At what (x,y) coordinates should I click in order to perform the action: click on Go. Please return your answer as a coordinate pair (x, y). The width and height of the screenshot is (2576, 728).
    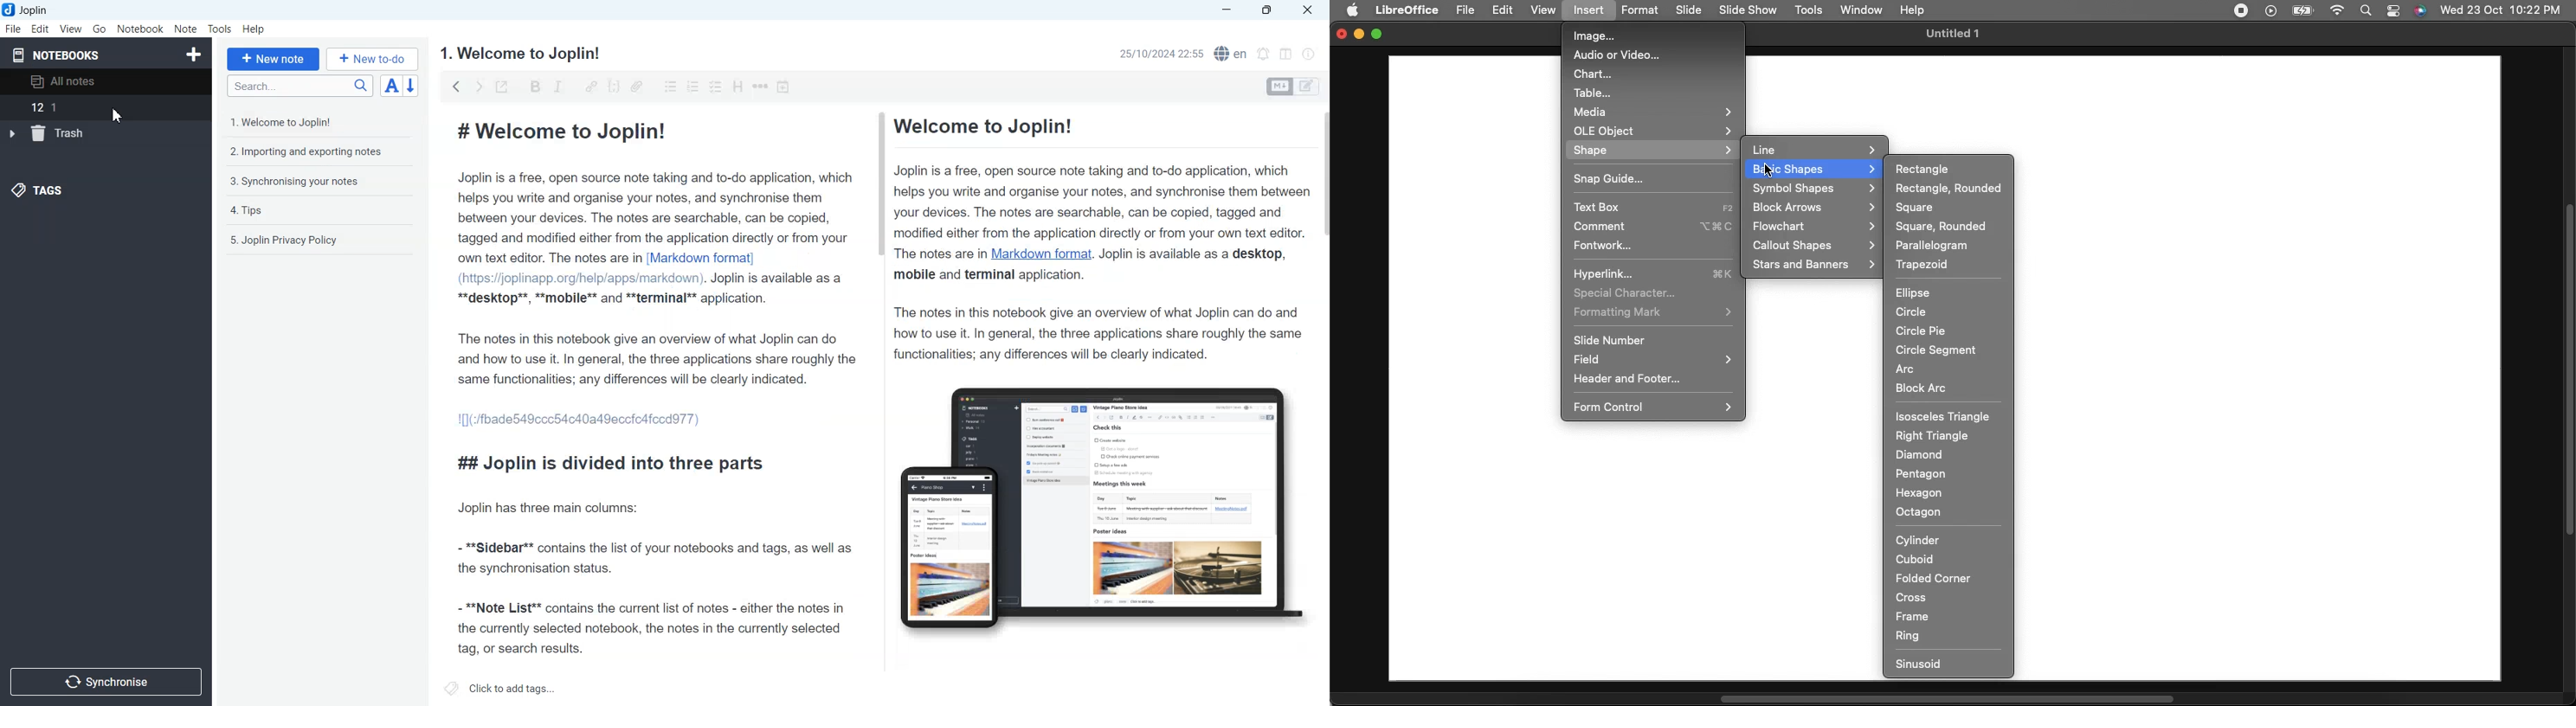
    Looking at the image, I should click on (100, 28).